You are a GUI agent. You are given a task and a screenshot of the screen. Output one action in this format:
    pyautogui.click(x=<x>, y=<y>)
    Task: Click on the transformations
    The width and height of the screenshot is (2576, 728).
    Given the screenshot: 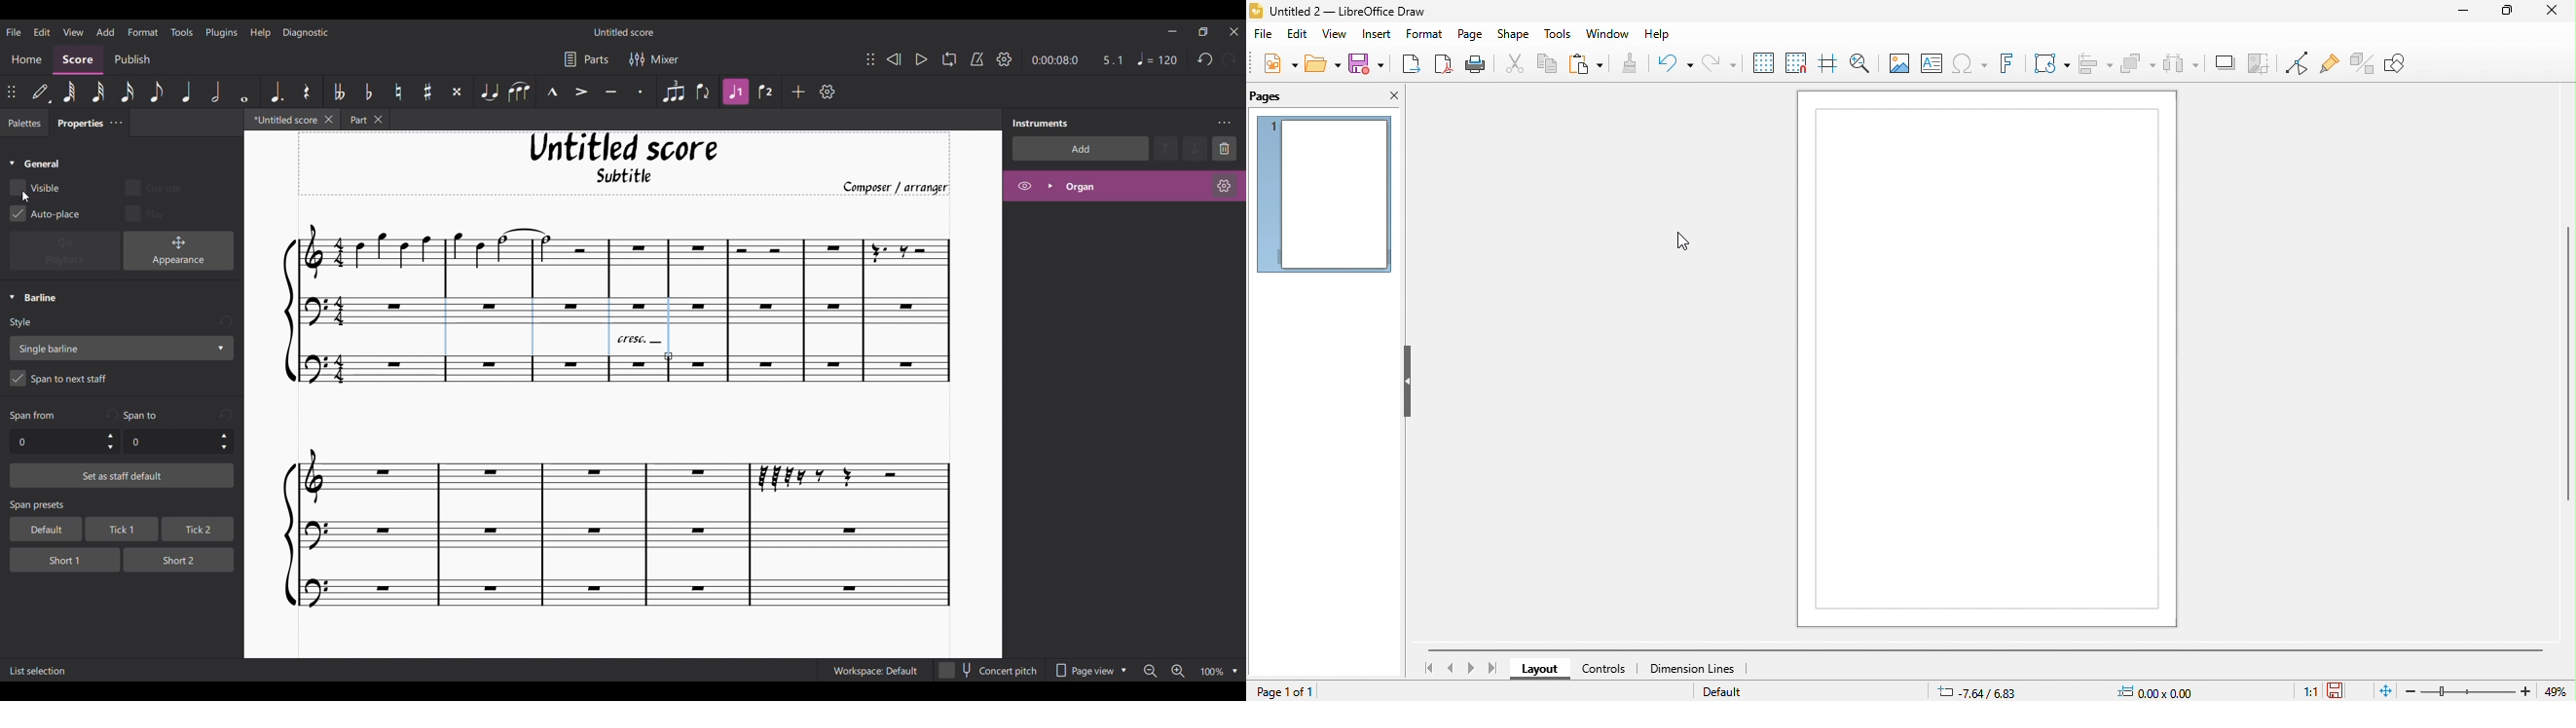 What is the action you would take?
    pyautogui.click(x=2050, y=63)
    